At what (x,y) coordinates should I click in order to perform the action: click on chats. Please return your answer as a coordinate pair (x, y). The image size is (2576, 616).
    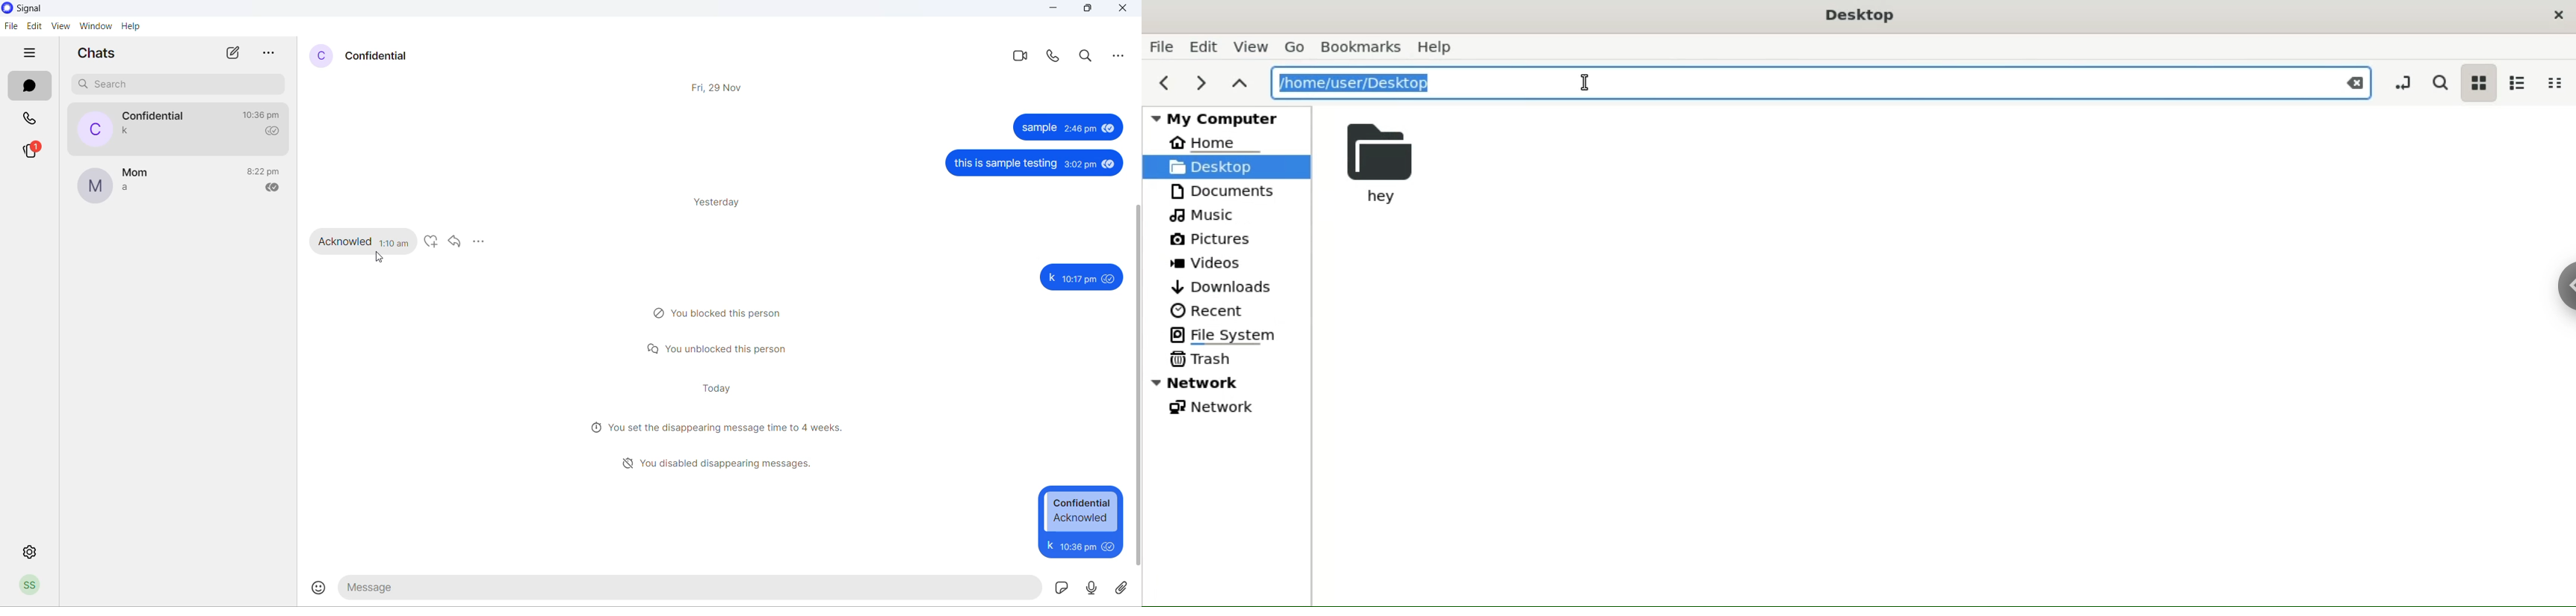
    Looking at the image, I should click on (31, 87).